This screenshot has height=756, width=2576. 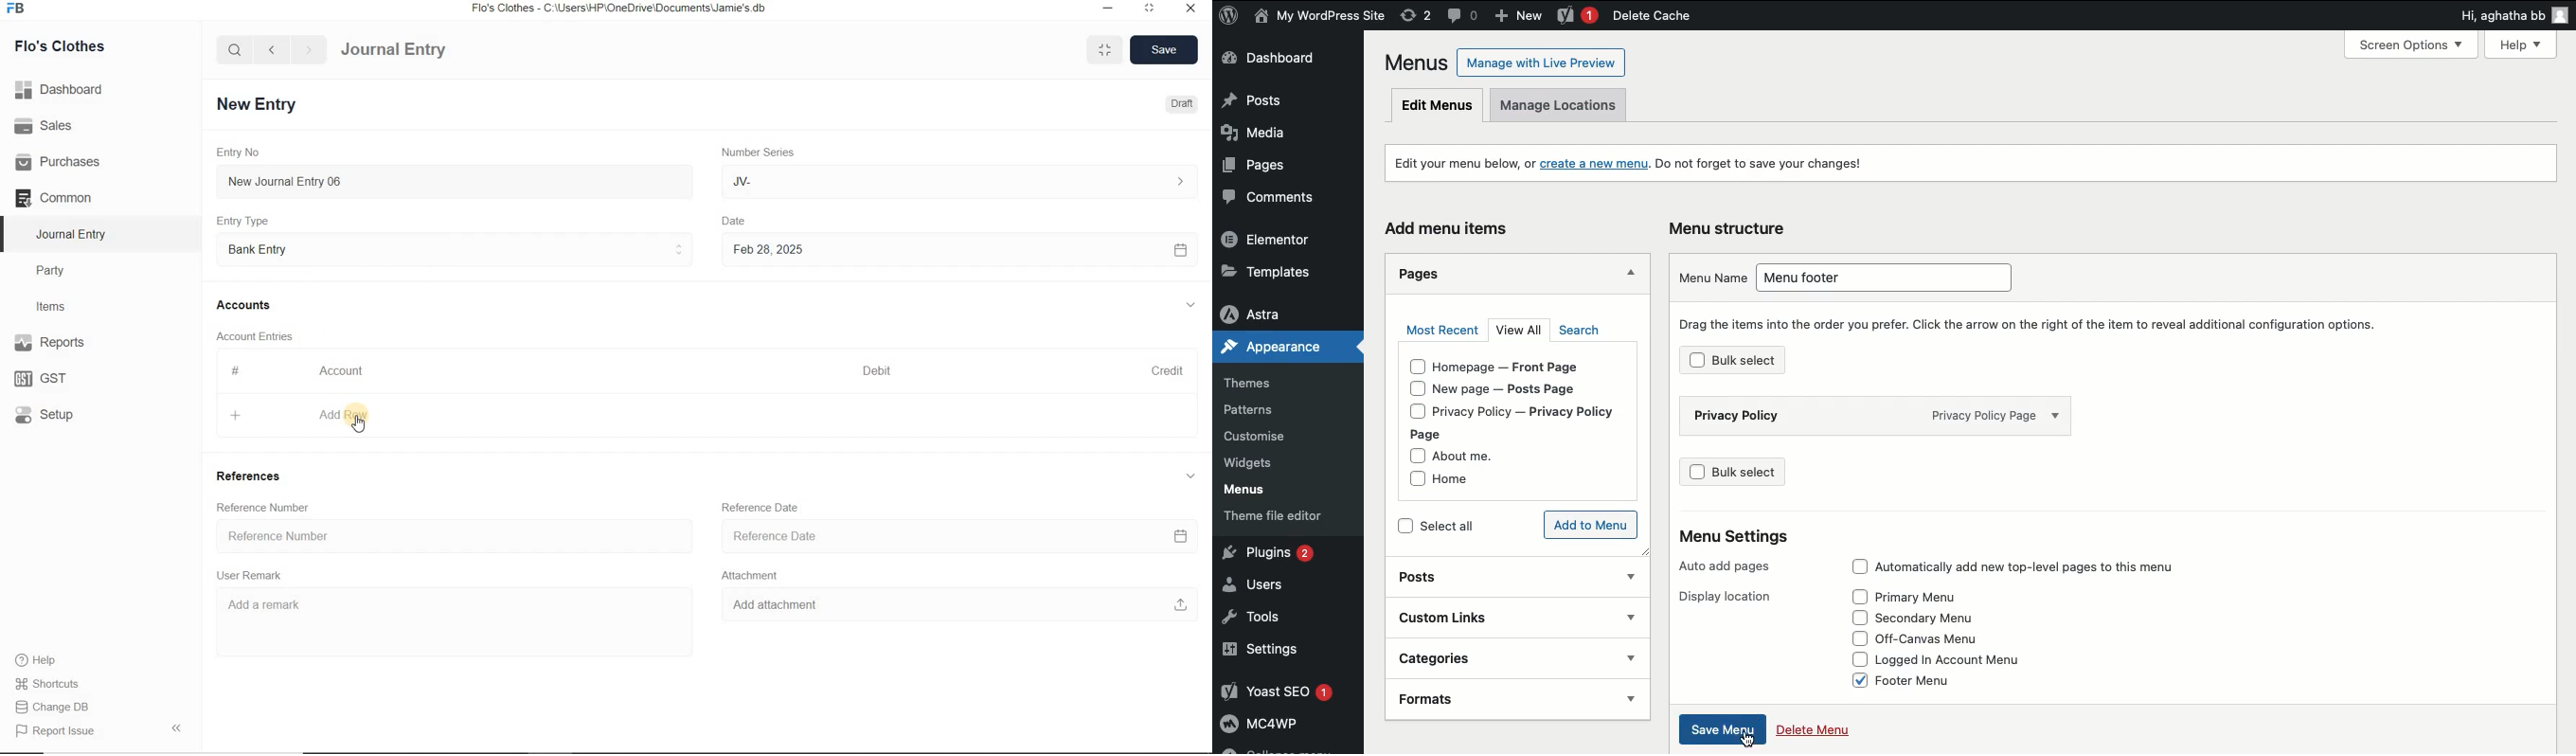 I want to click on New Entry, so click(x=259, y=103).